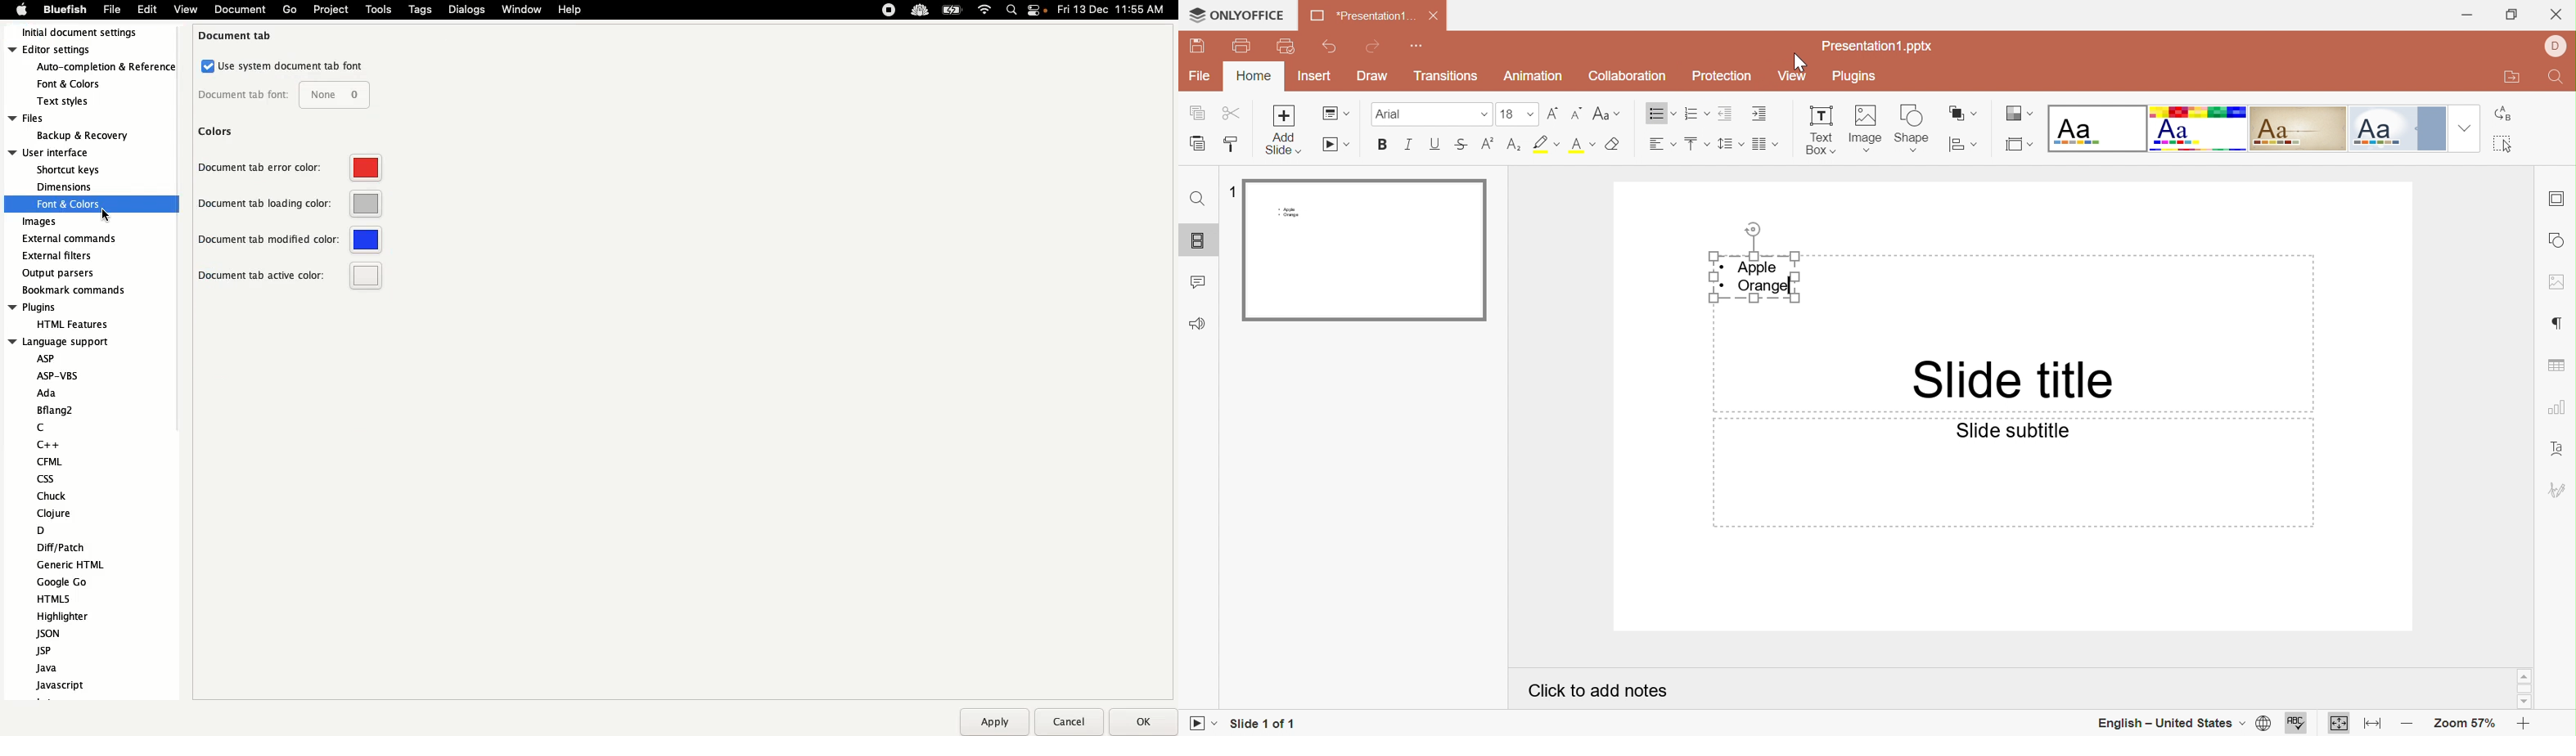 Image resolution: width=2576 pixels, height=756 pixels. What do you see at coordinates (1725, 77) in the screenshot?
I see `Protection` at bounding box center [1725, 77].